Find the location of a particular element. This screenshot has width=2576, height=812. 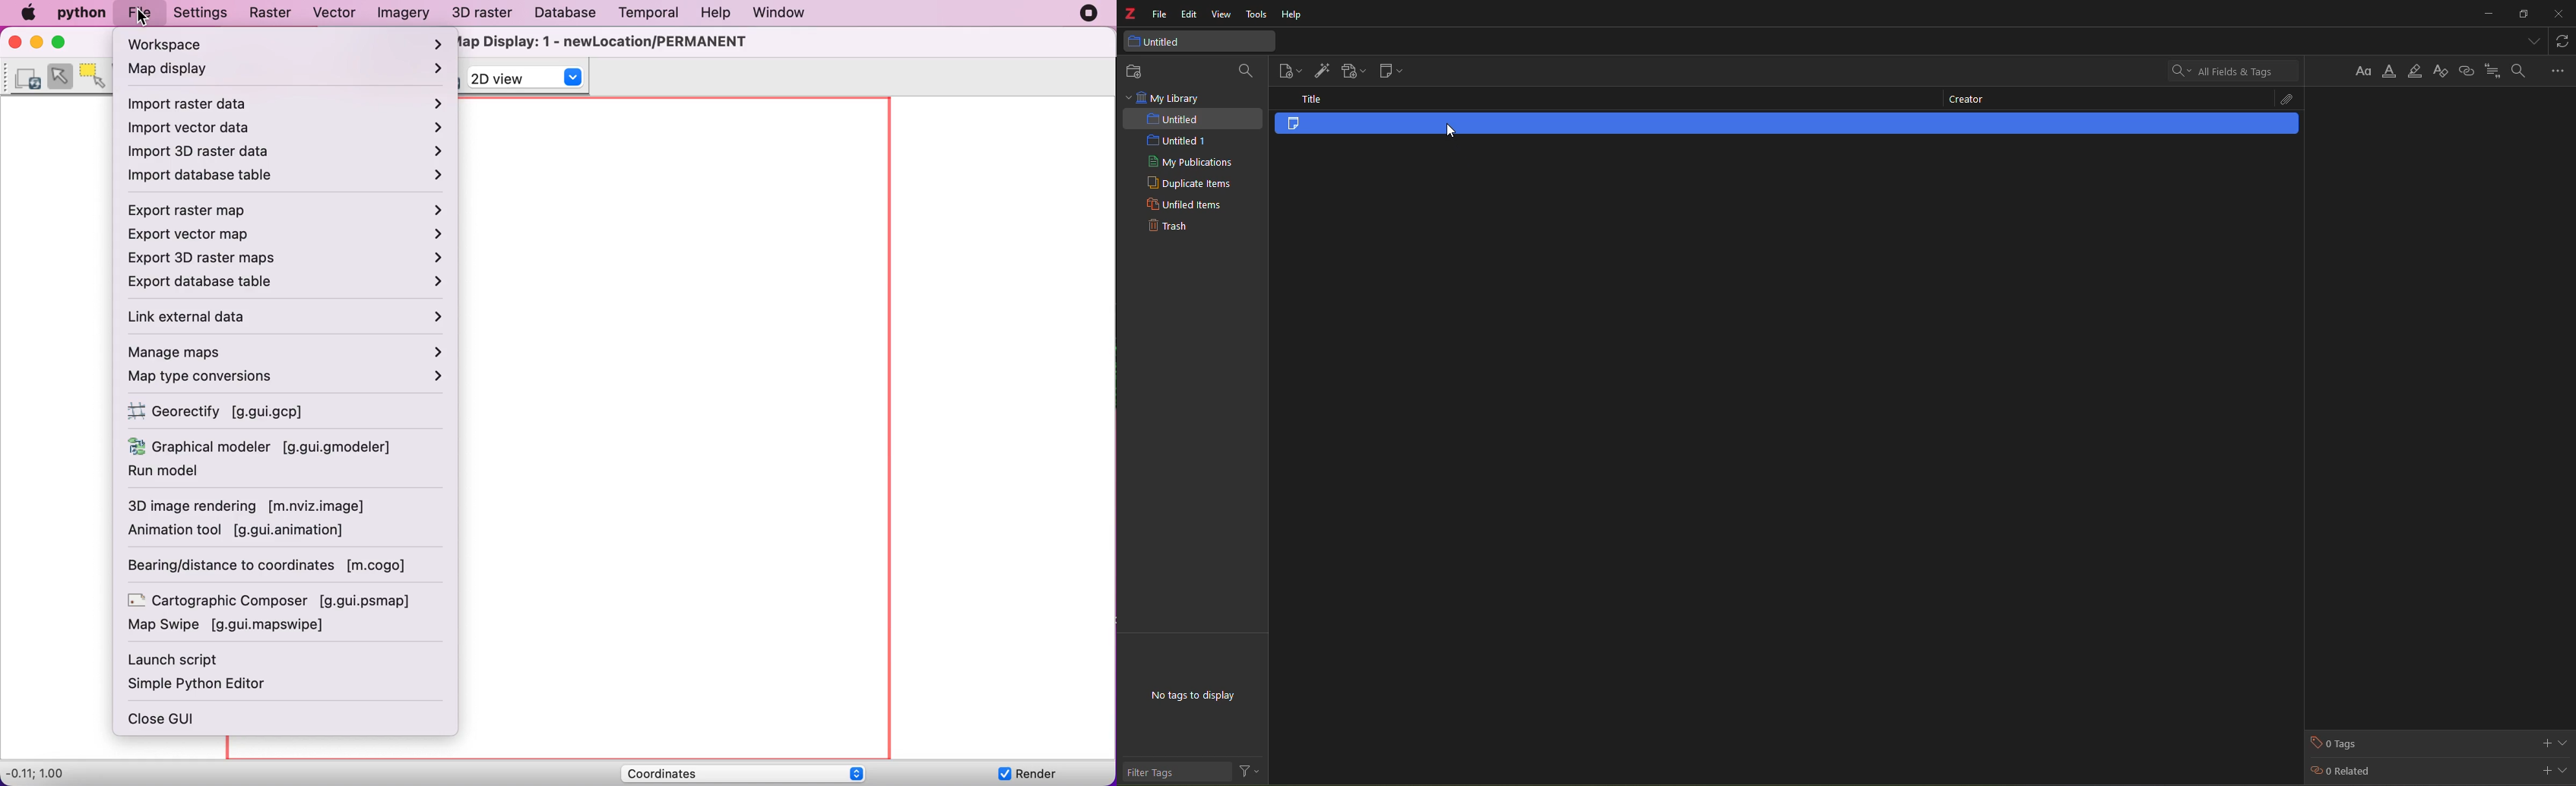

expand is located at coordinates (2563, 771).